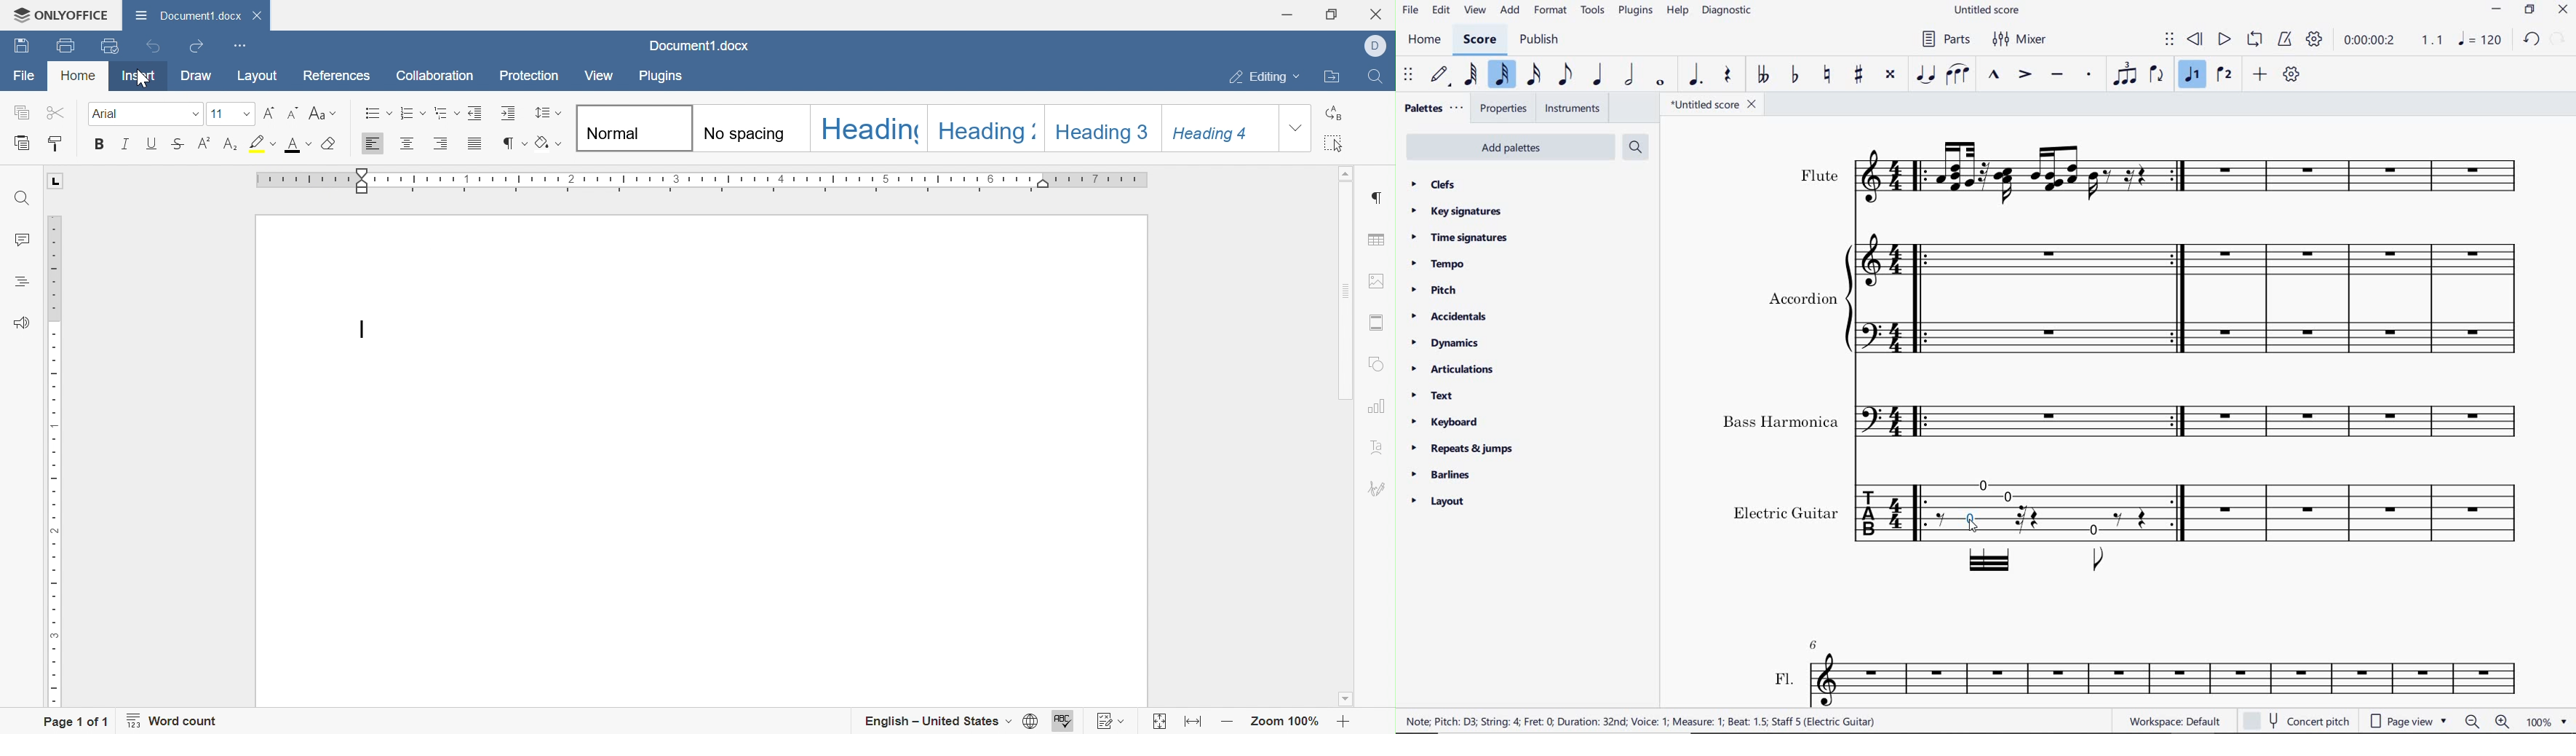  I want to click on view, so click(1475, 11).